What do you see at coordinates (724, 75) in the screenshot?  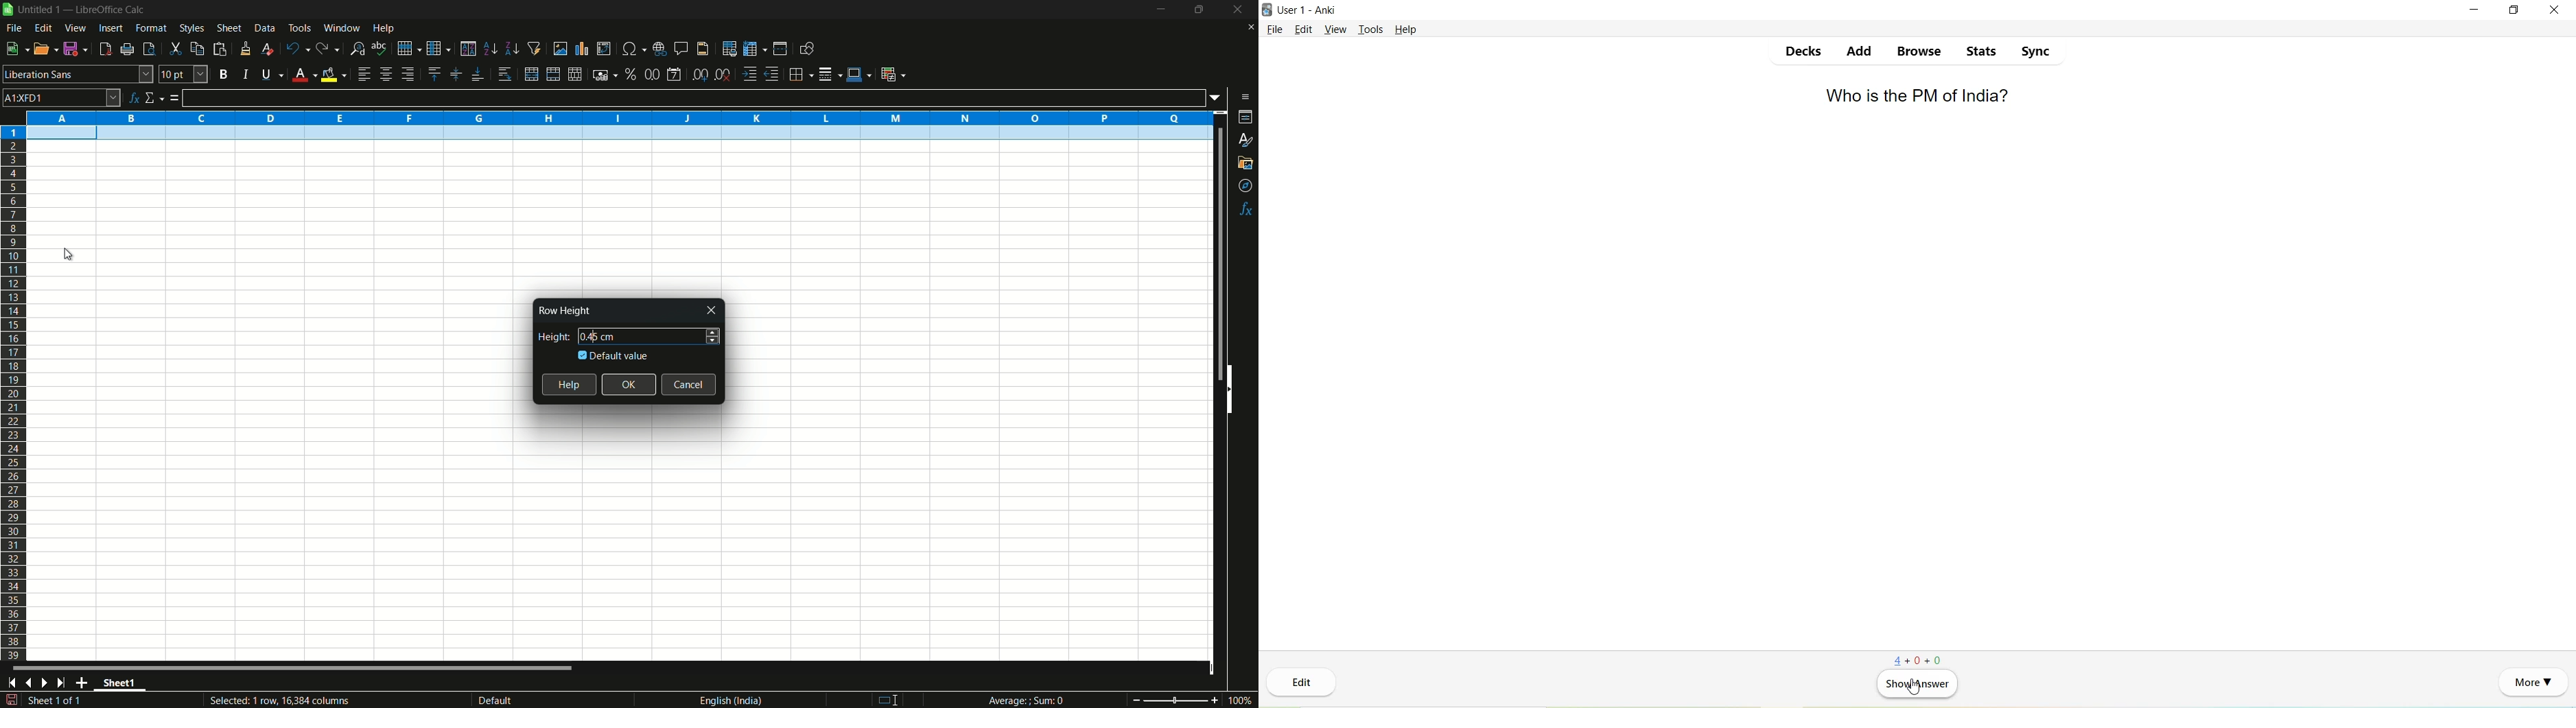 I see `delete decimal place` at bounding box center [724, 75].